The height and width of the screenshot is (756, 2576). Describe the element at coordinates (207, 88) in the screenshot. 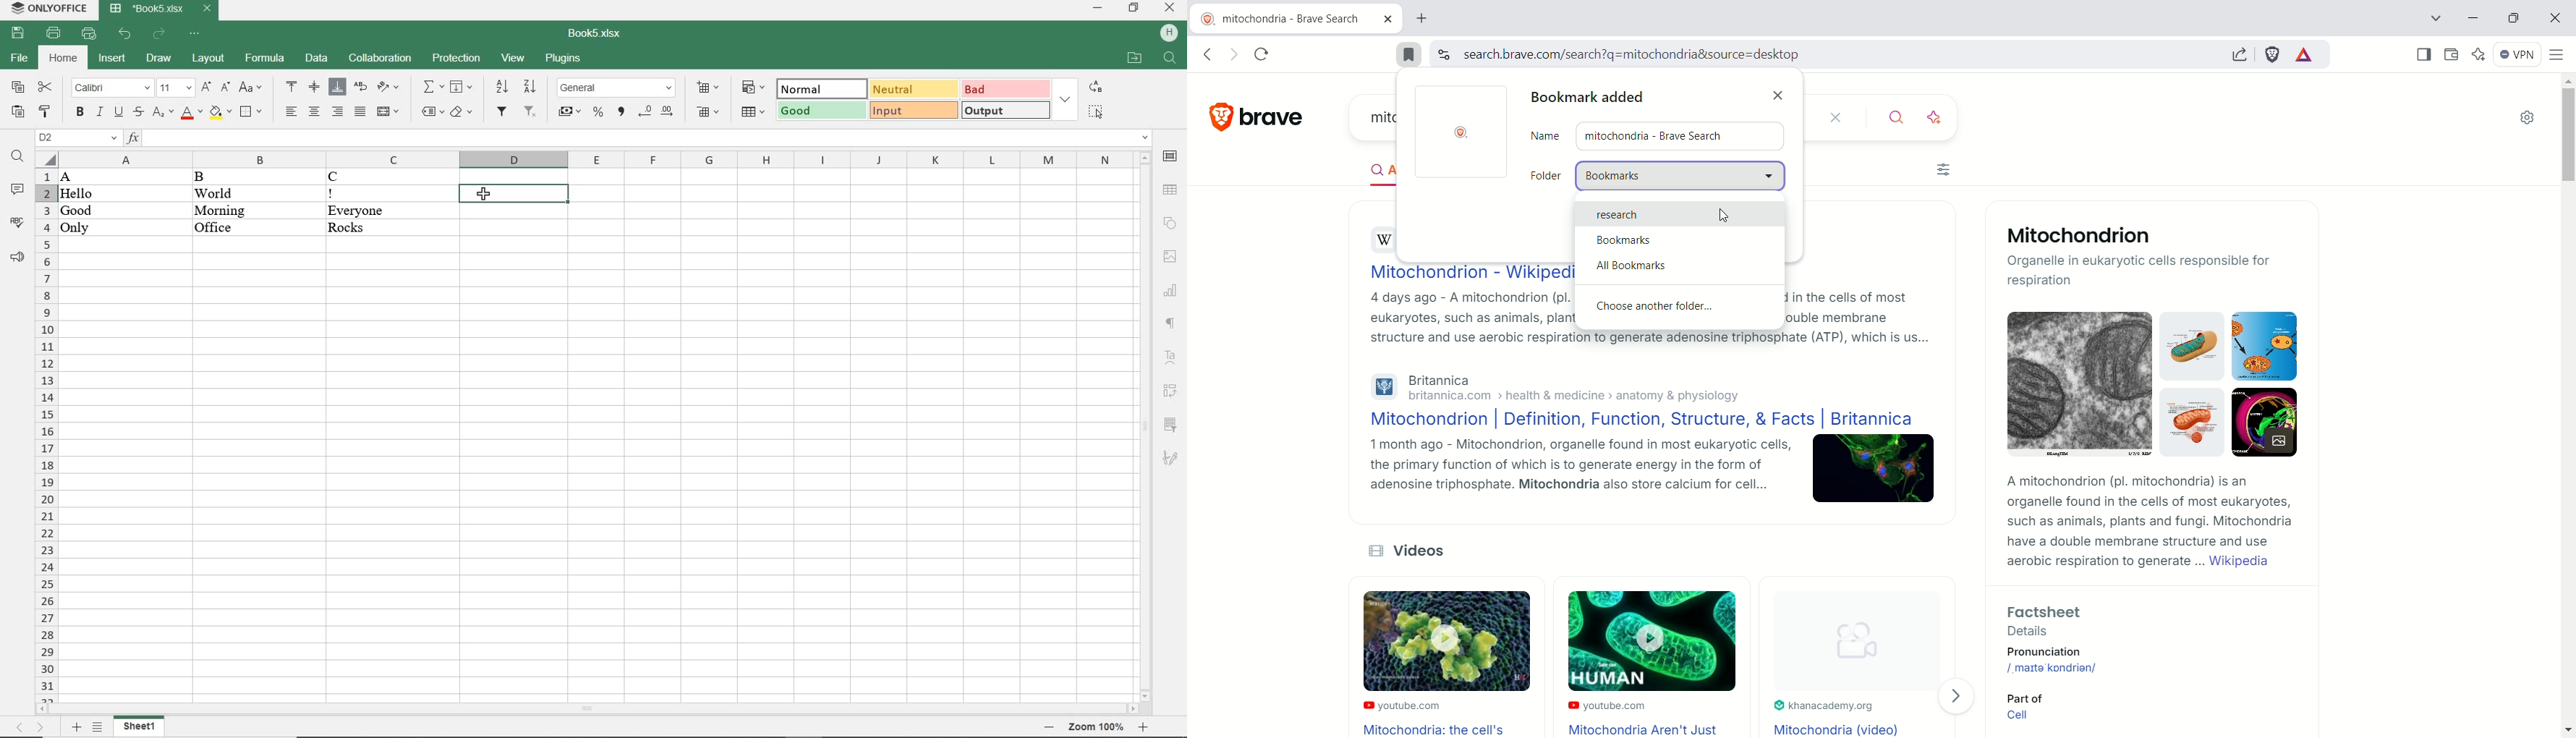

I see `INCREMENT FONT SIZE` at that location.